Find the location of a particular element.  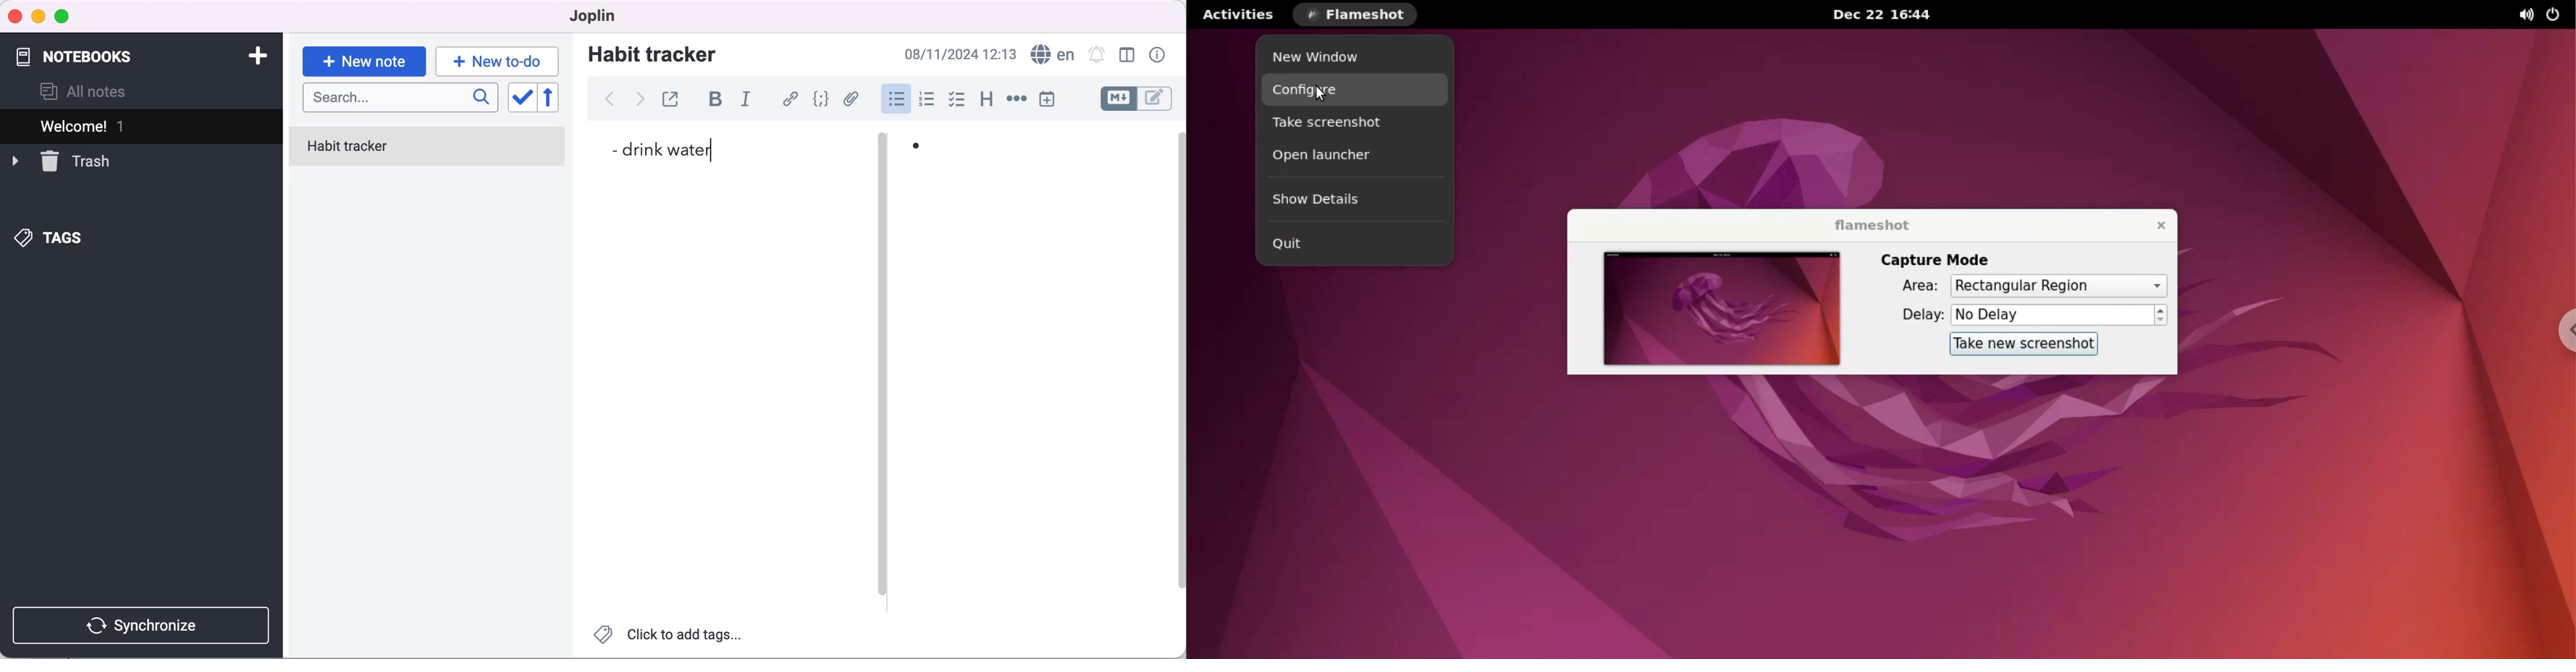

toggle external editing is located at coordinates (674, 97).